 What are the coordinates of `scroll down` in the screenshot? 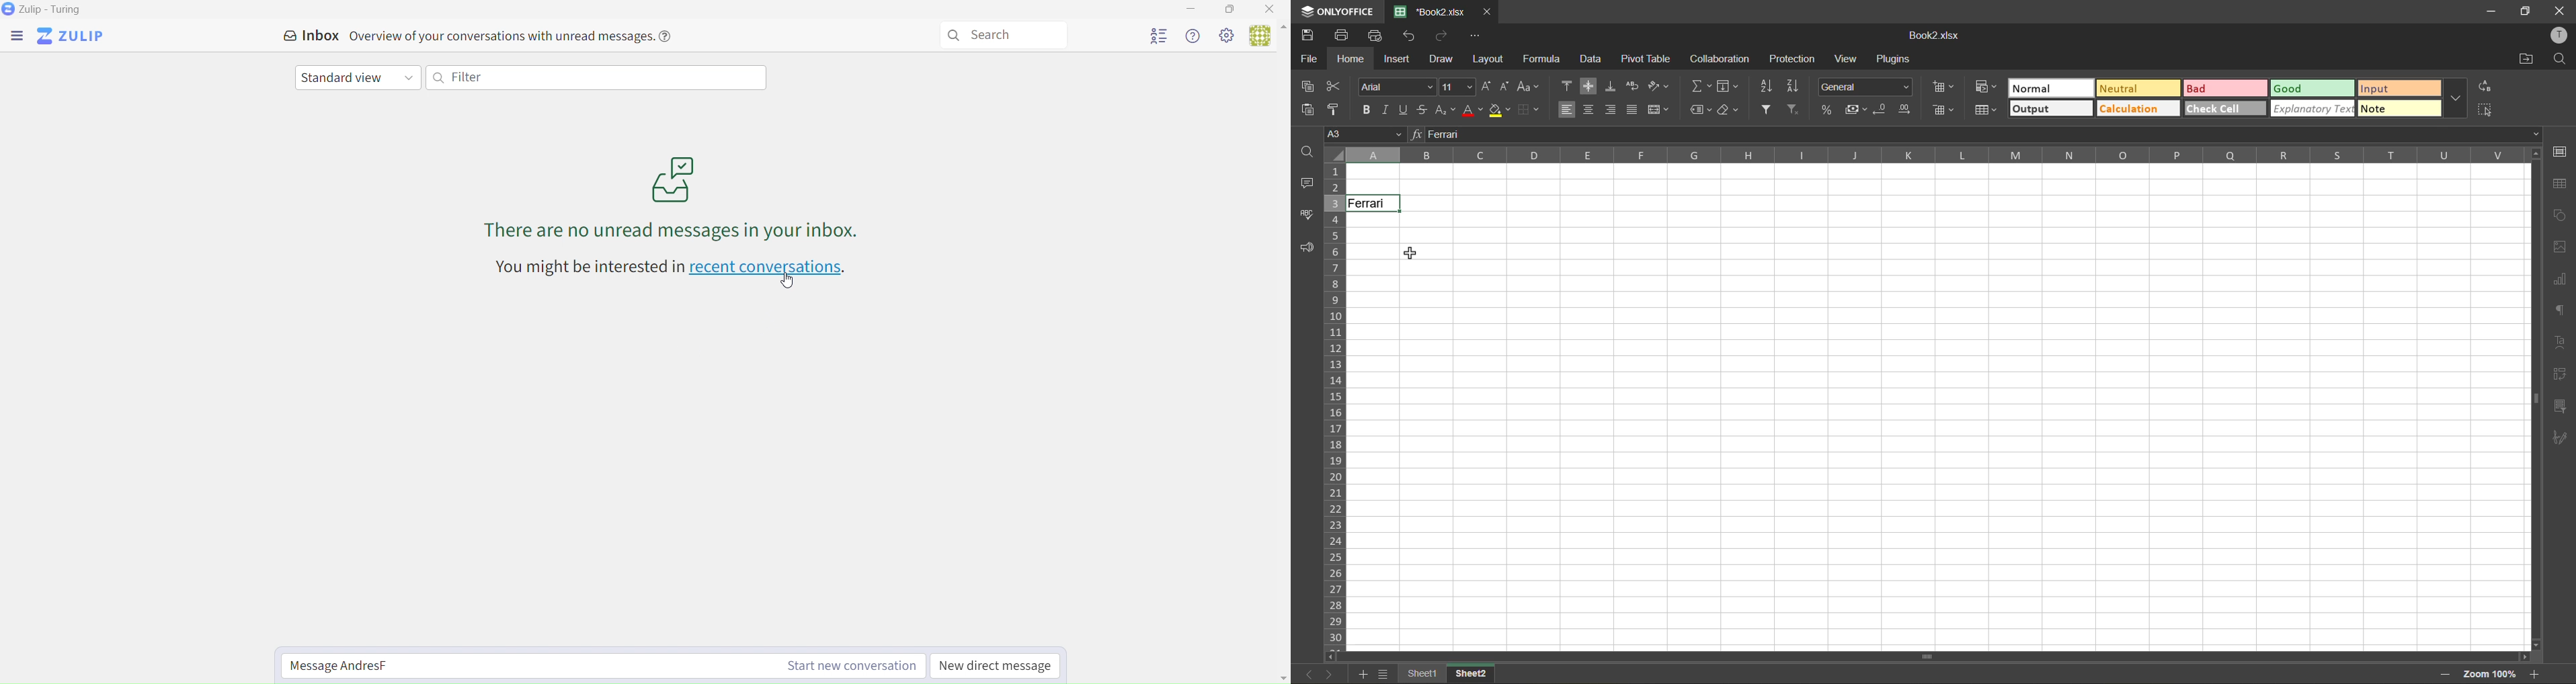 It's located at (2537, 645).